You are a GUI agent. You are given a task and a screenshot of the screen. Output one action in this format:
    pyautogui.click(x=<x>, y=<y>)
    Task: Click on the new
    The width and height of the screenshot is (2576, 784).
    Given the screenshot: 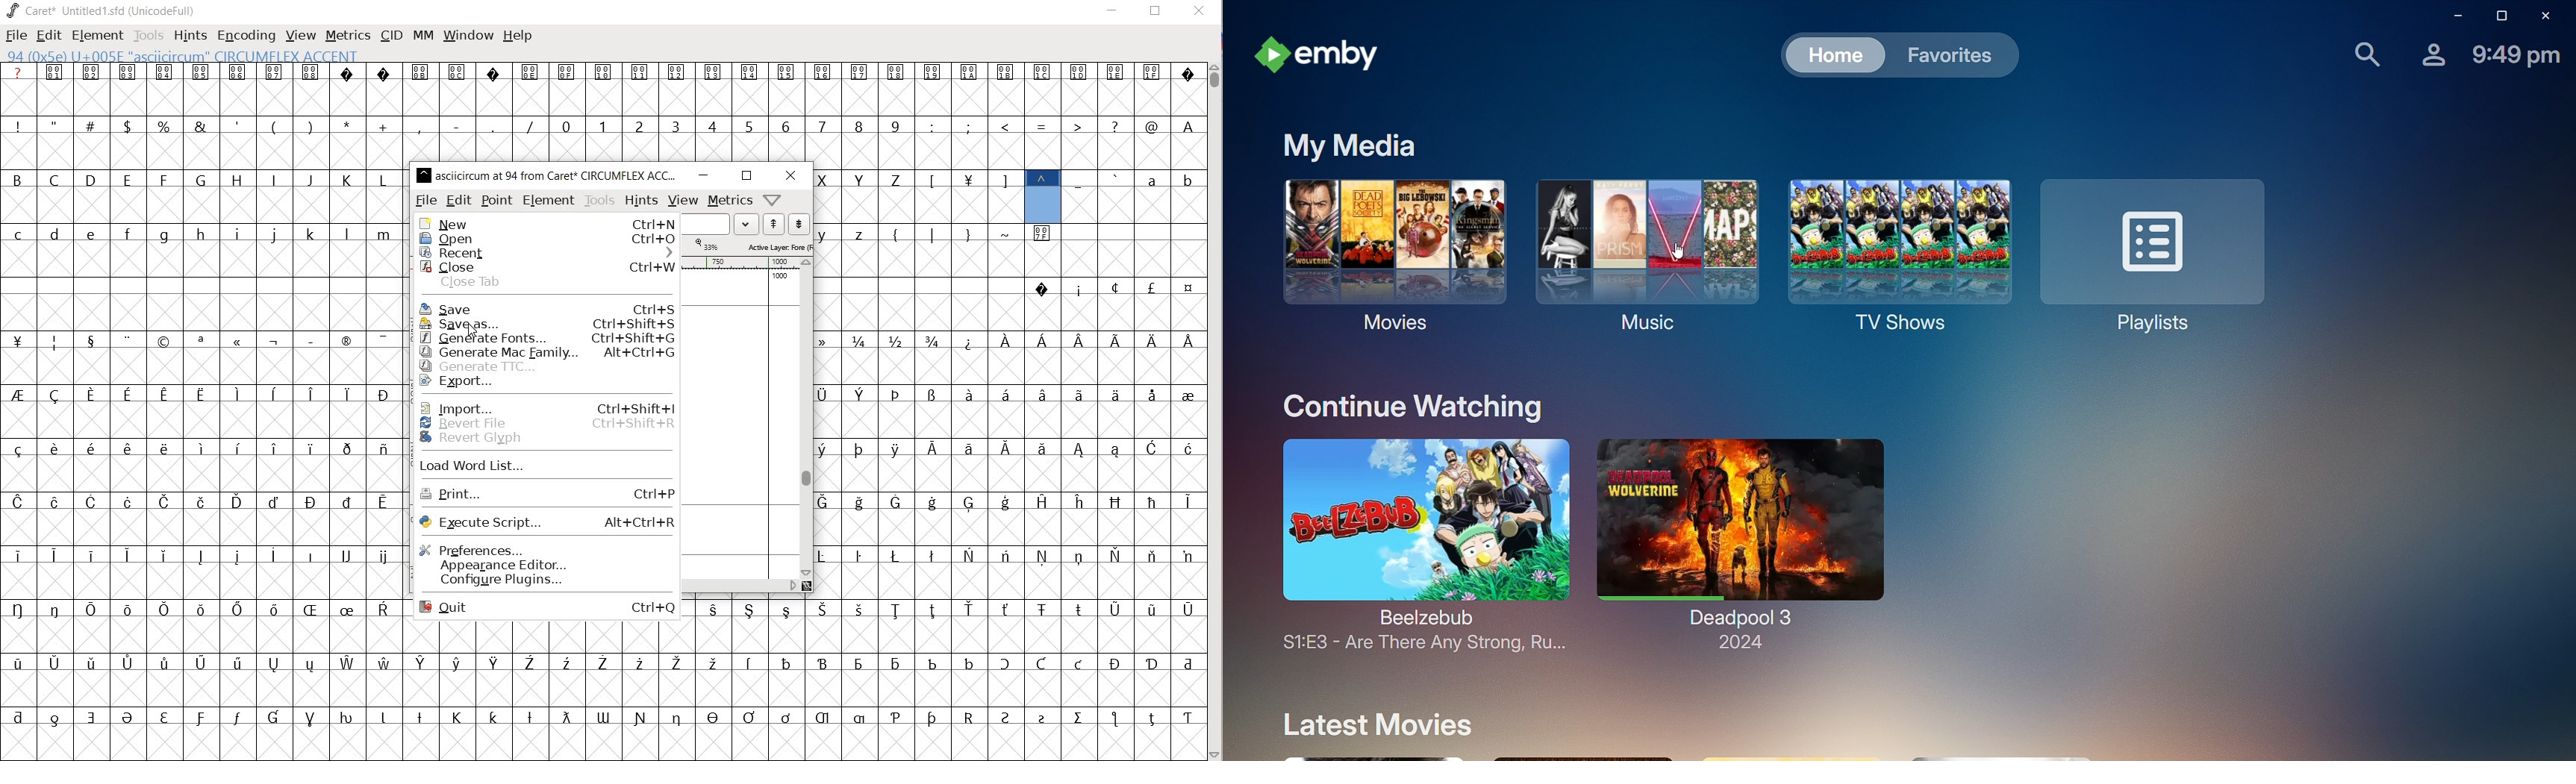 What is the action you would take?
    pyautogui.click(x=546, y=223)
    